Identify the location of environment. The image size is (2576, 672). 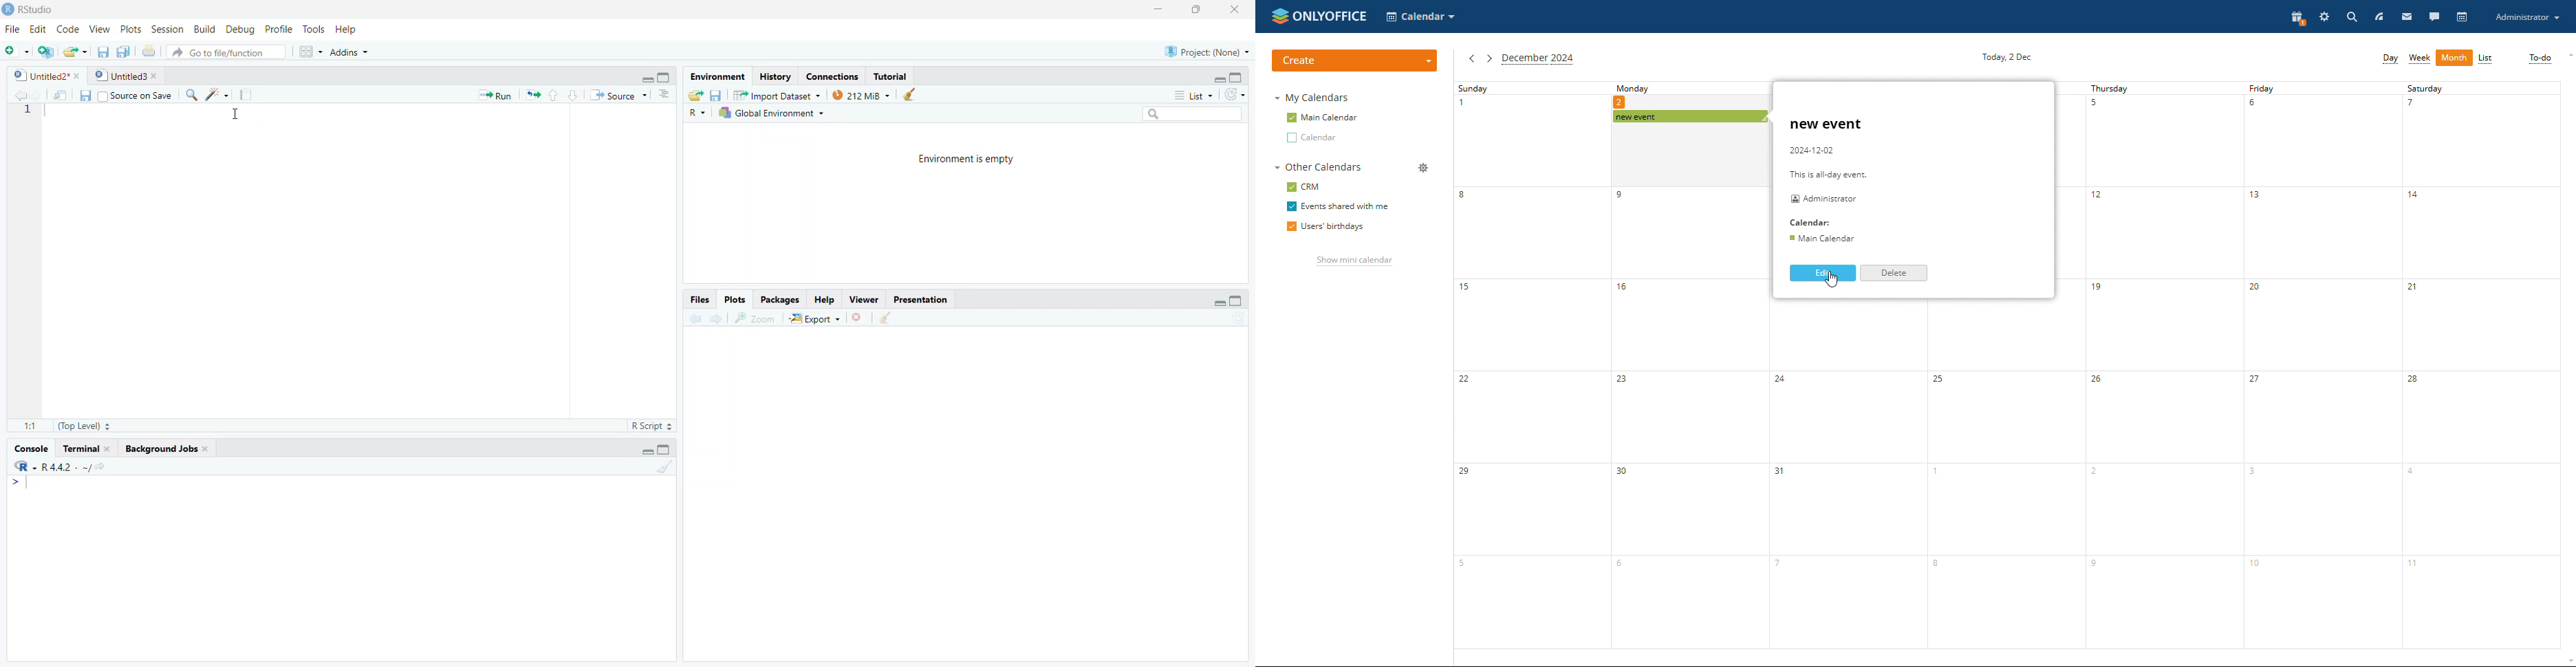
(714, 77).